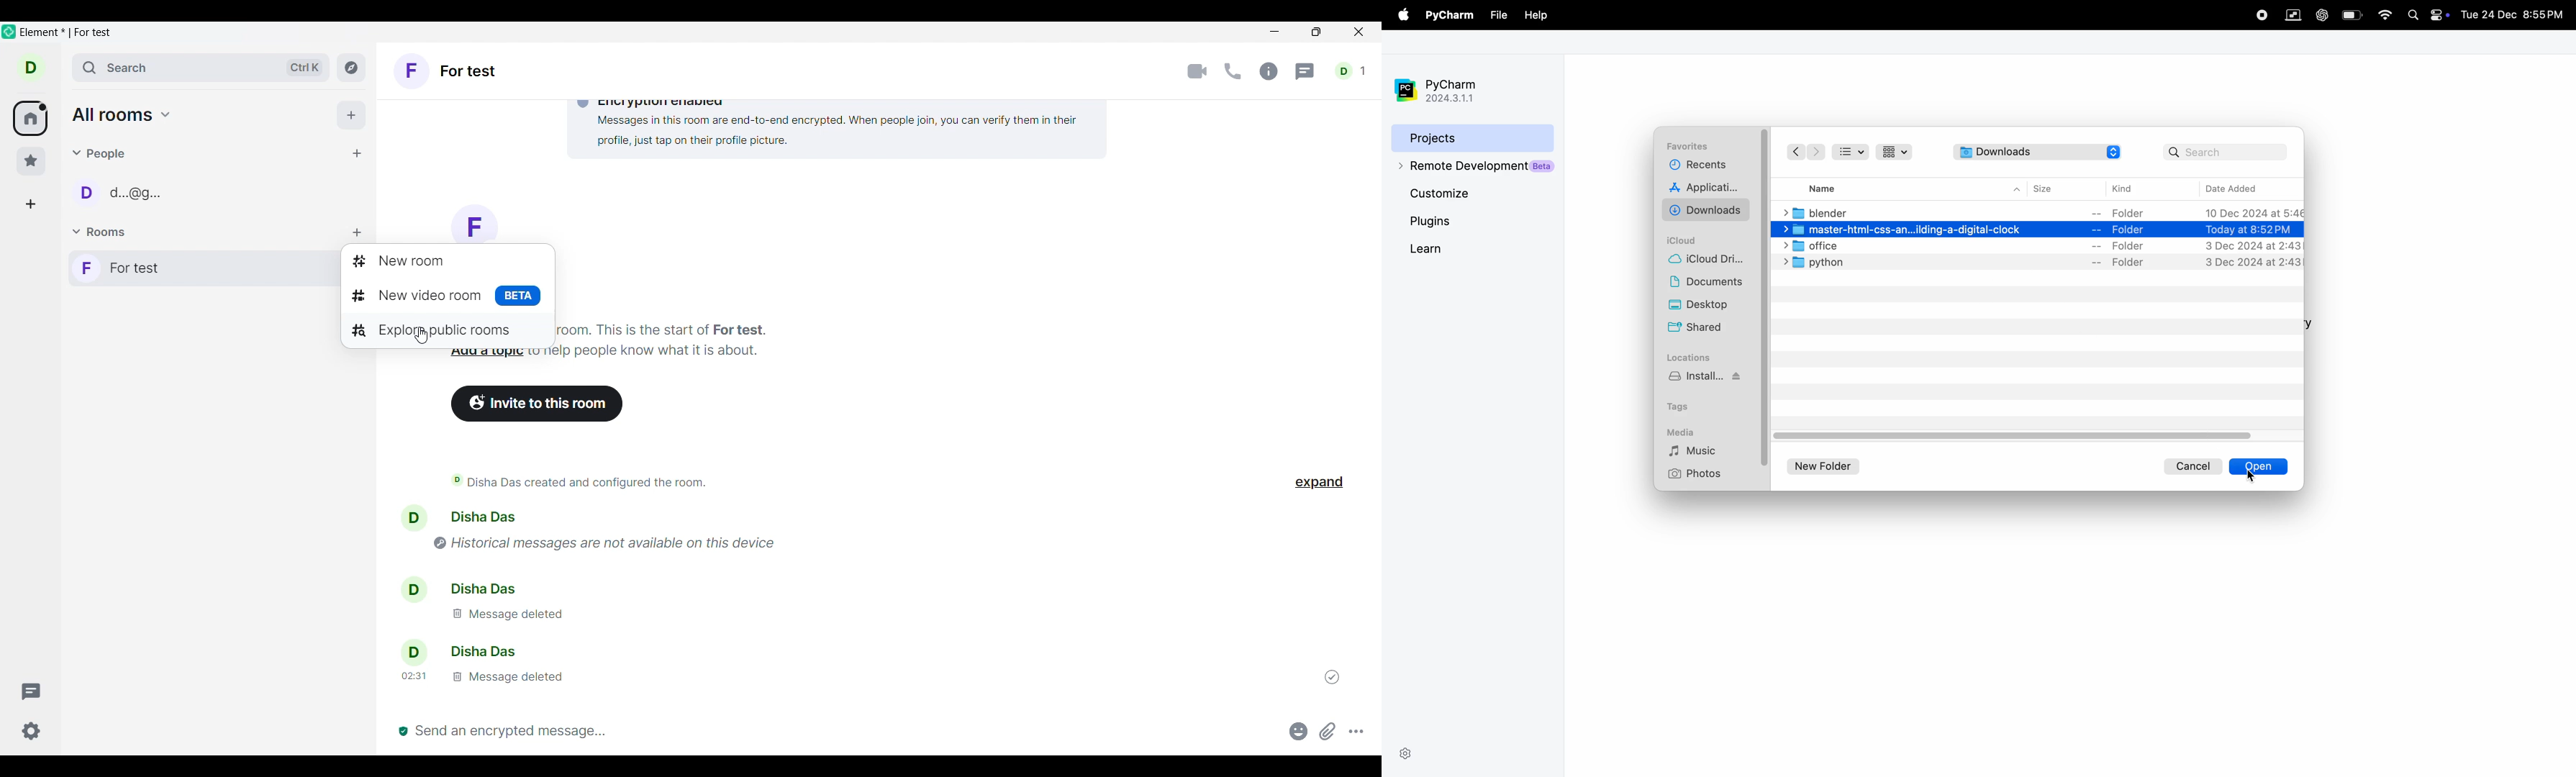 The height and width of the screenshot is (784, 2576). What do you see at coordinates (1699, 473) in the screenshot?
I see `photos` at bounding box center [1699, 473].